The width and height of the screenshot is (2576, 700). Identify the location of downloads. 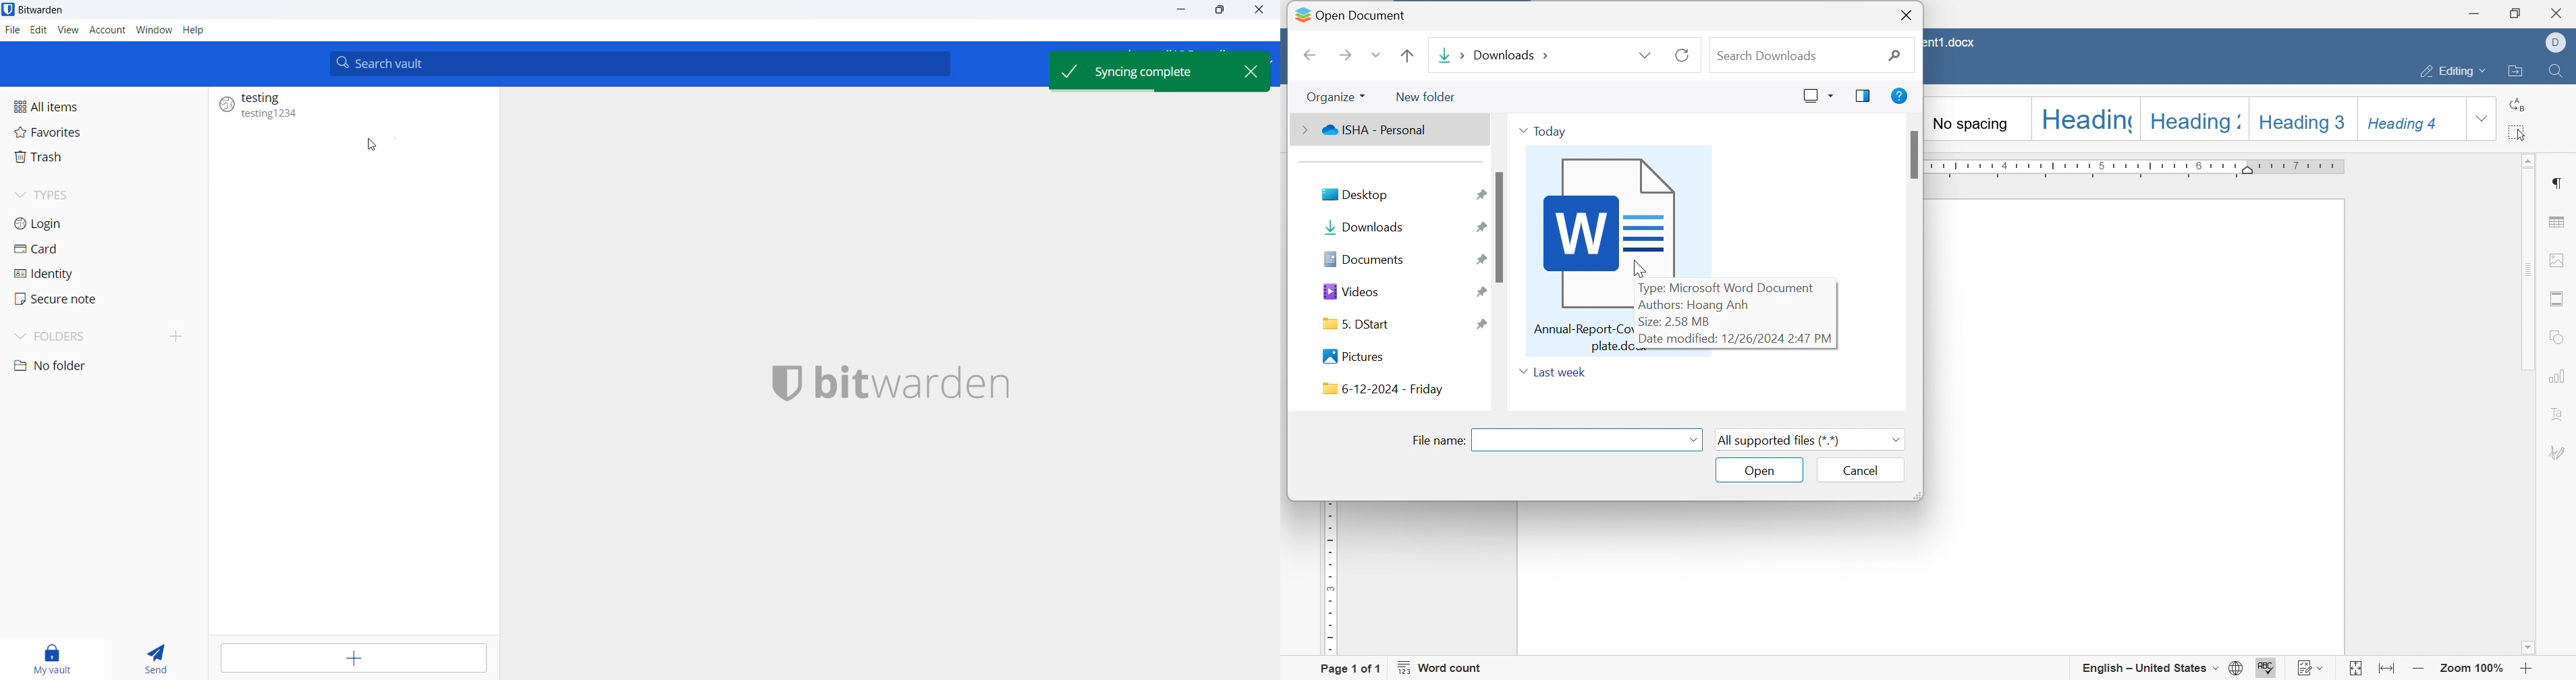
(1546, 54).